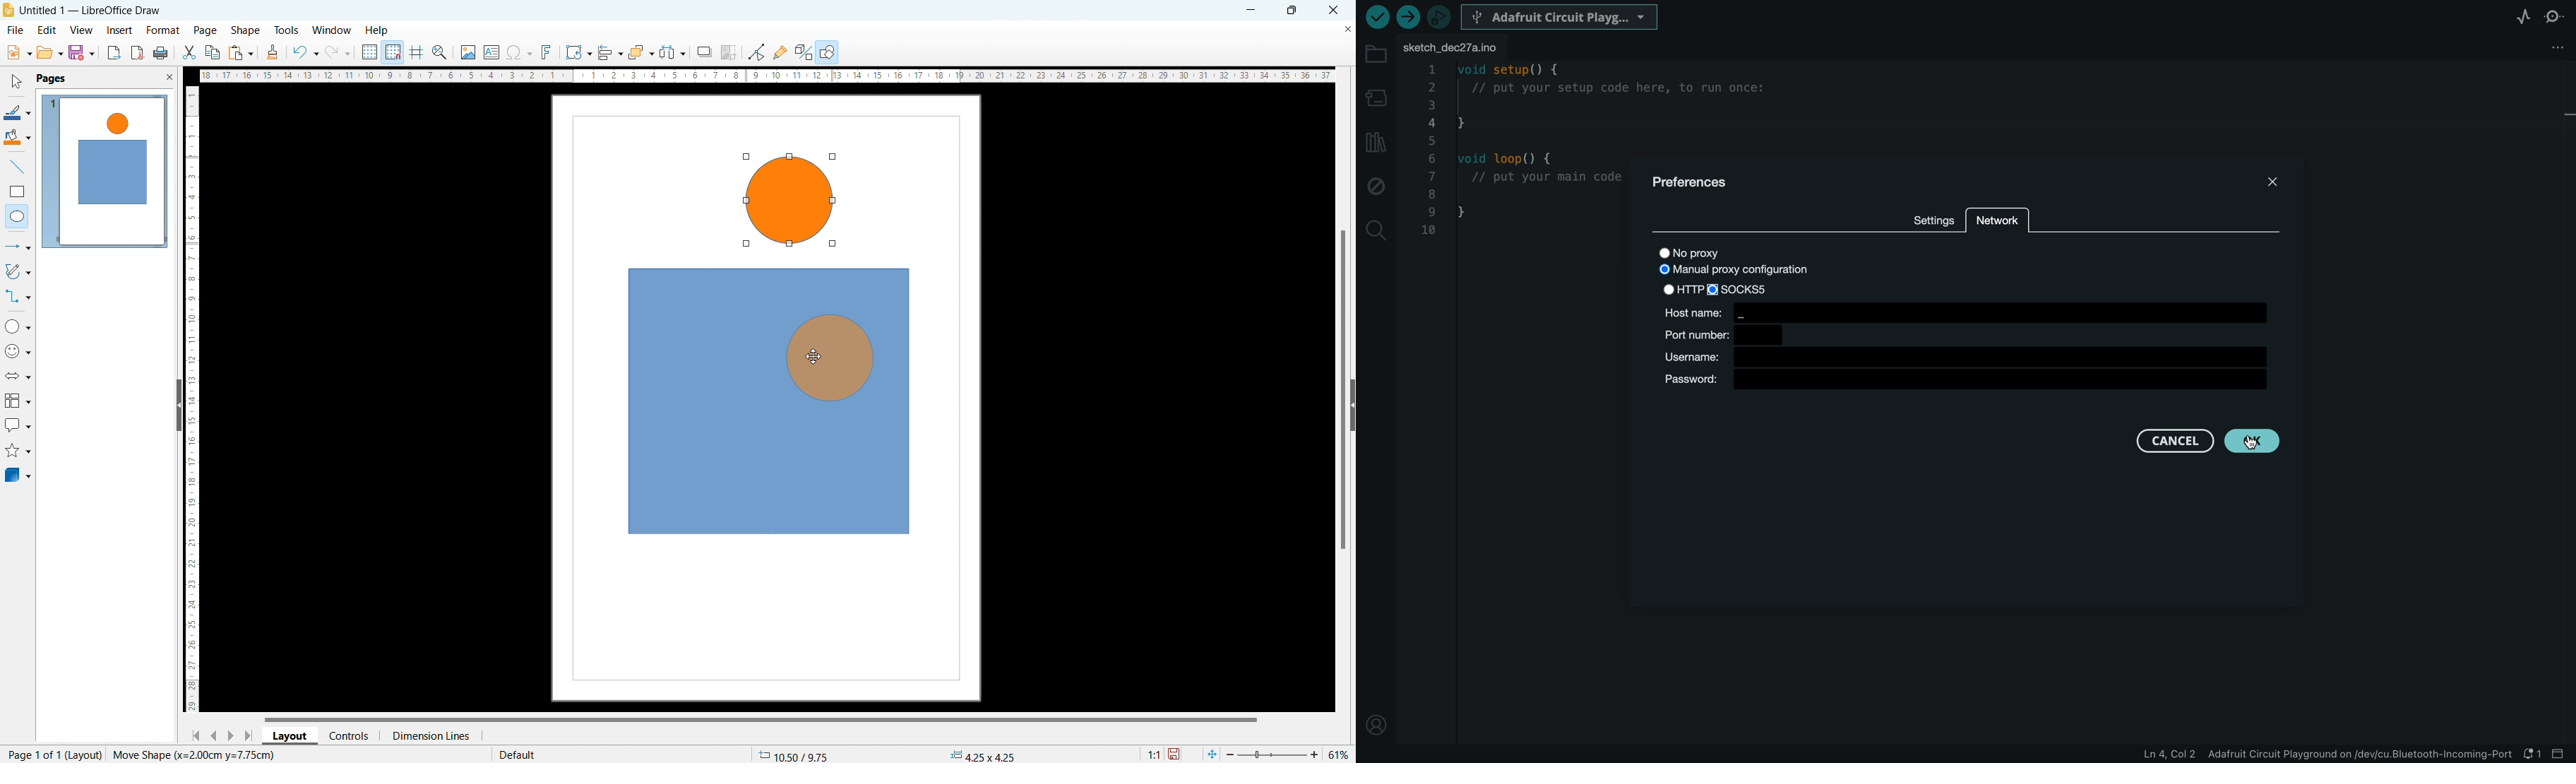 Image resolution: width=2576 pixels, height=784 pixels. What do you see at coordinates (8, 10) in the screenshot?
I see `logo` at bounding box center [8, 10].